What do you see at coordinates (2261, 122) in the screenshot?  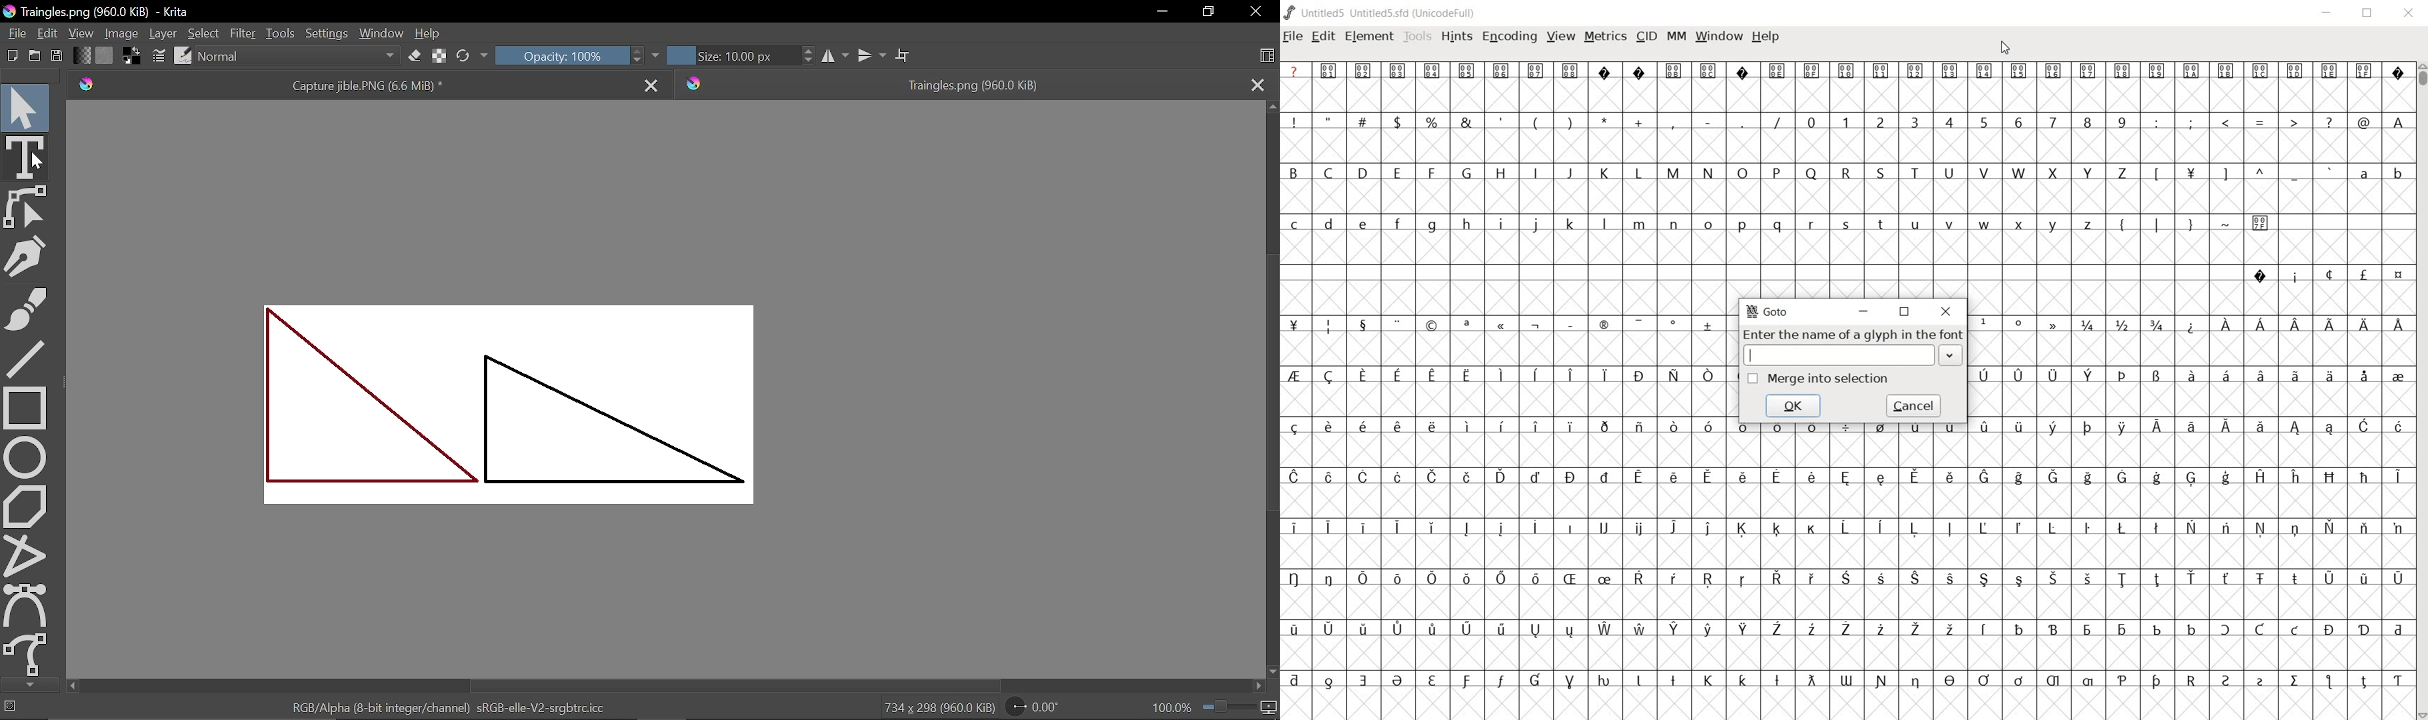 I see `=` at bounding box center [2261, 122].